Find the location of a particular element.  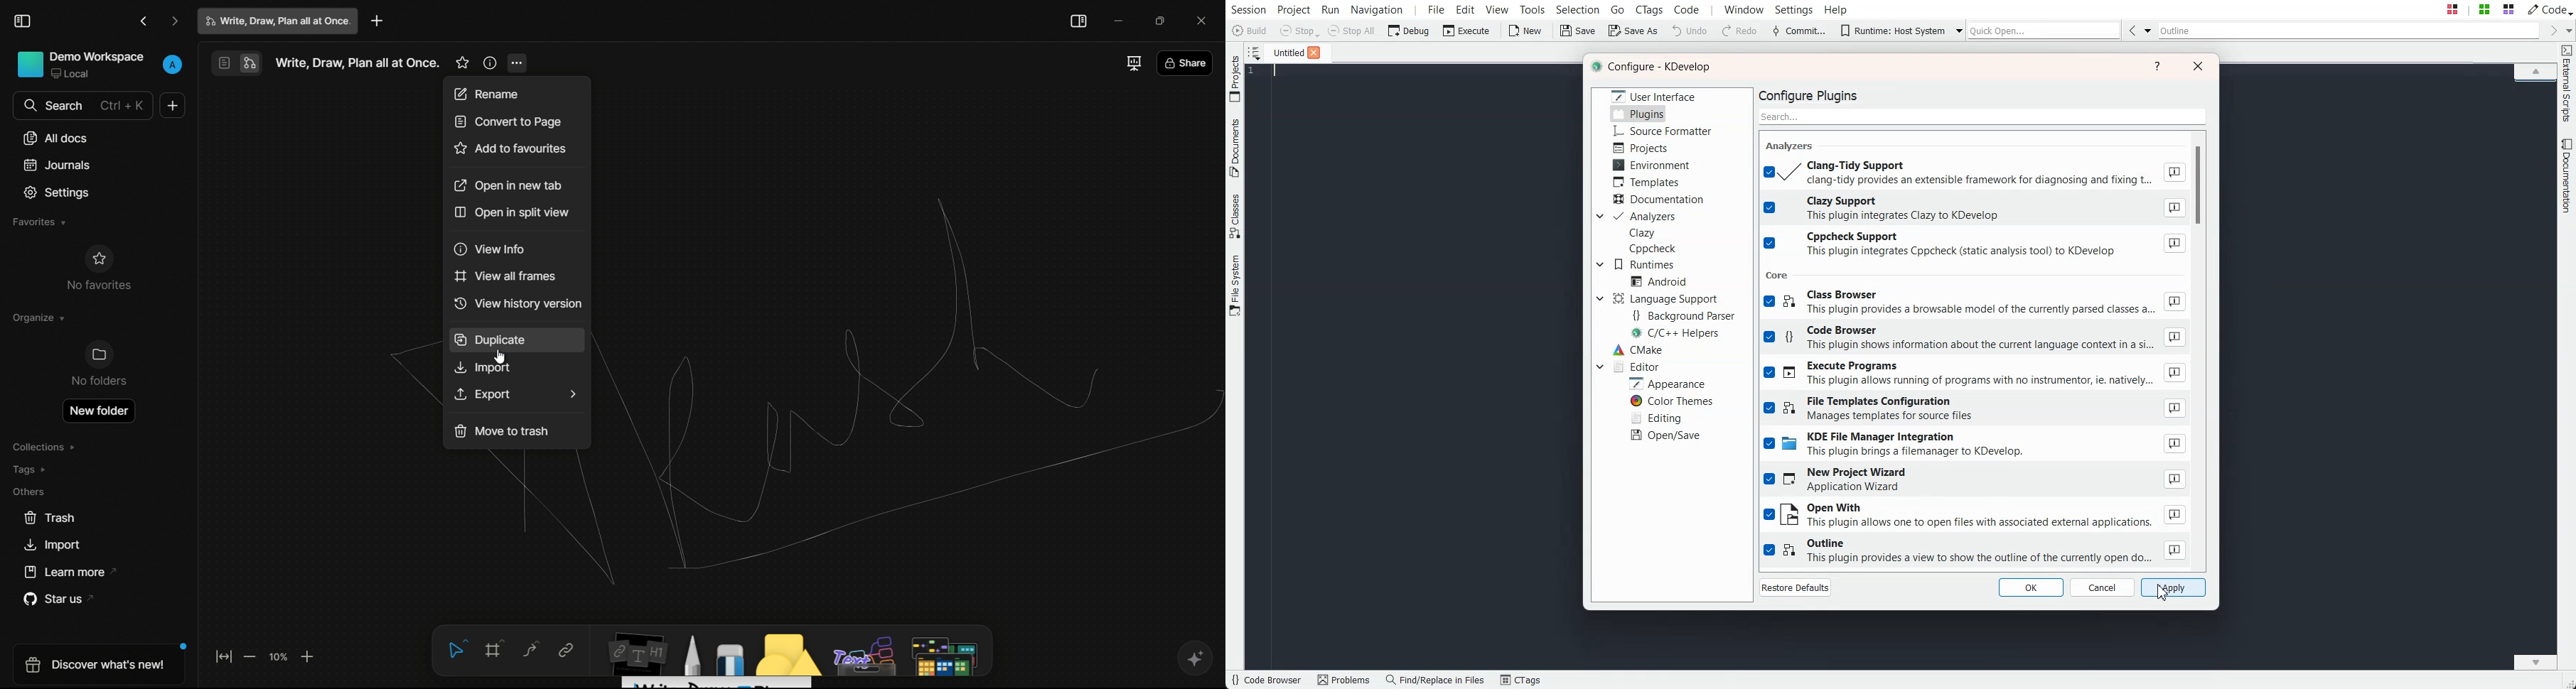

zoom in is located at coordinates (307, 658).